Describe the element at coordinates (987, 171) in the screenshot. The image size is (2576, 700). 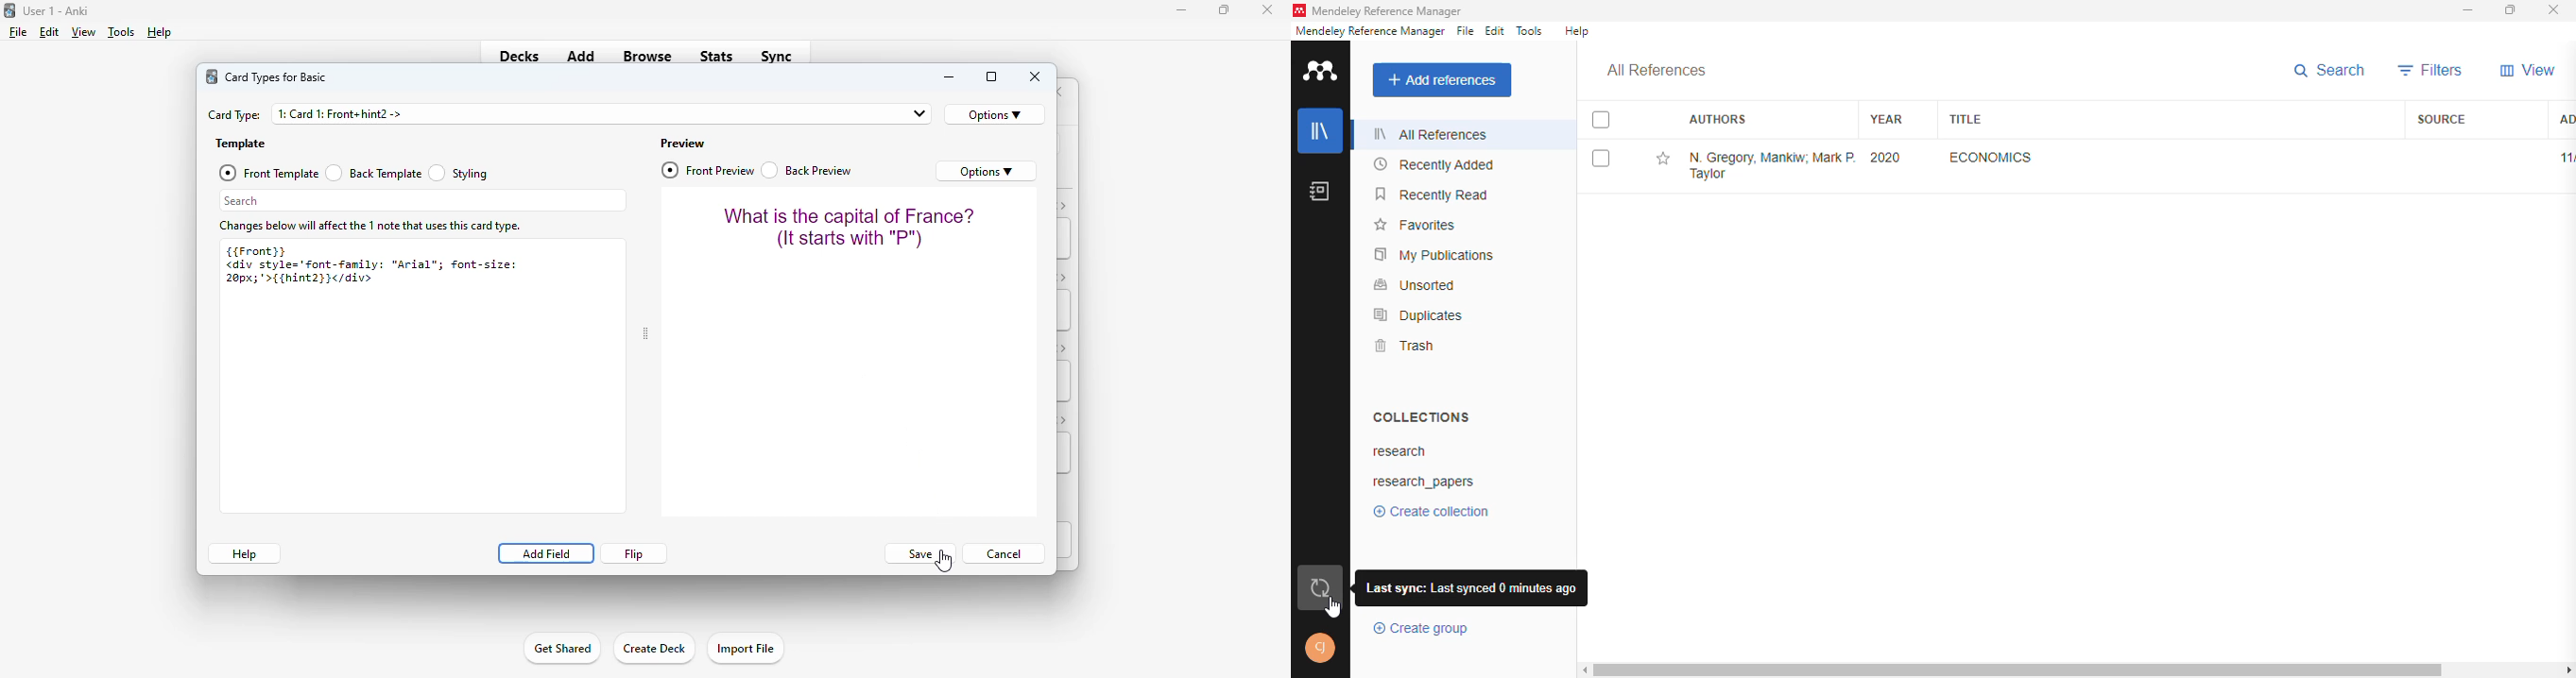
I see `options` at that location.